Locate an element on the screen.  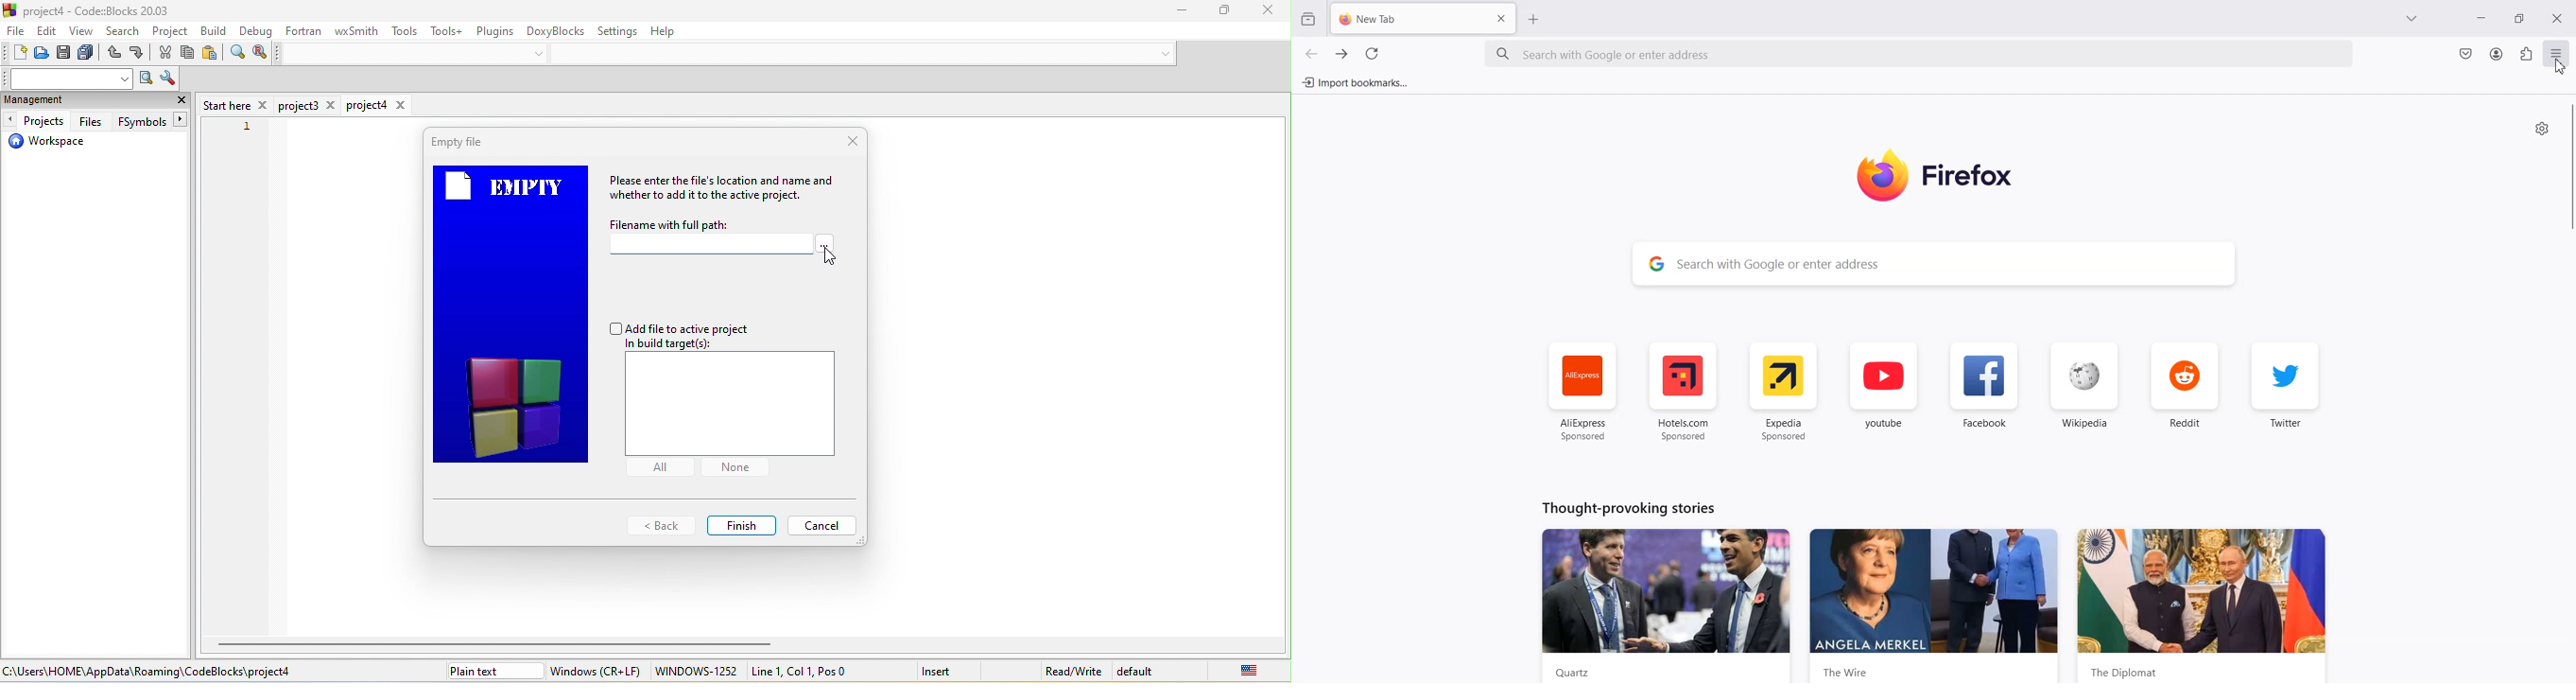
wxsmith is located at coordinates (354, 32).